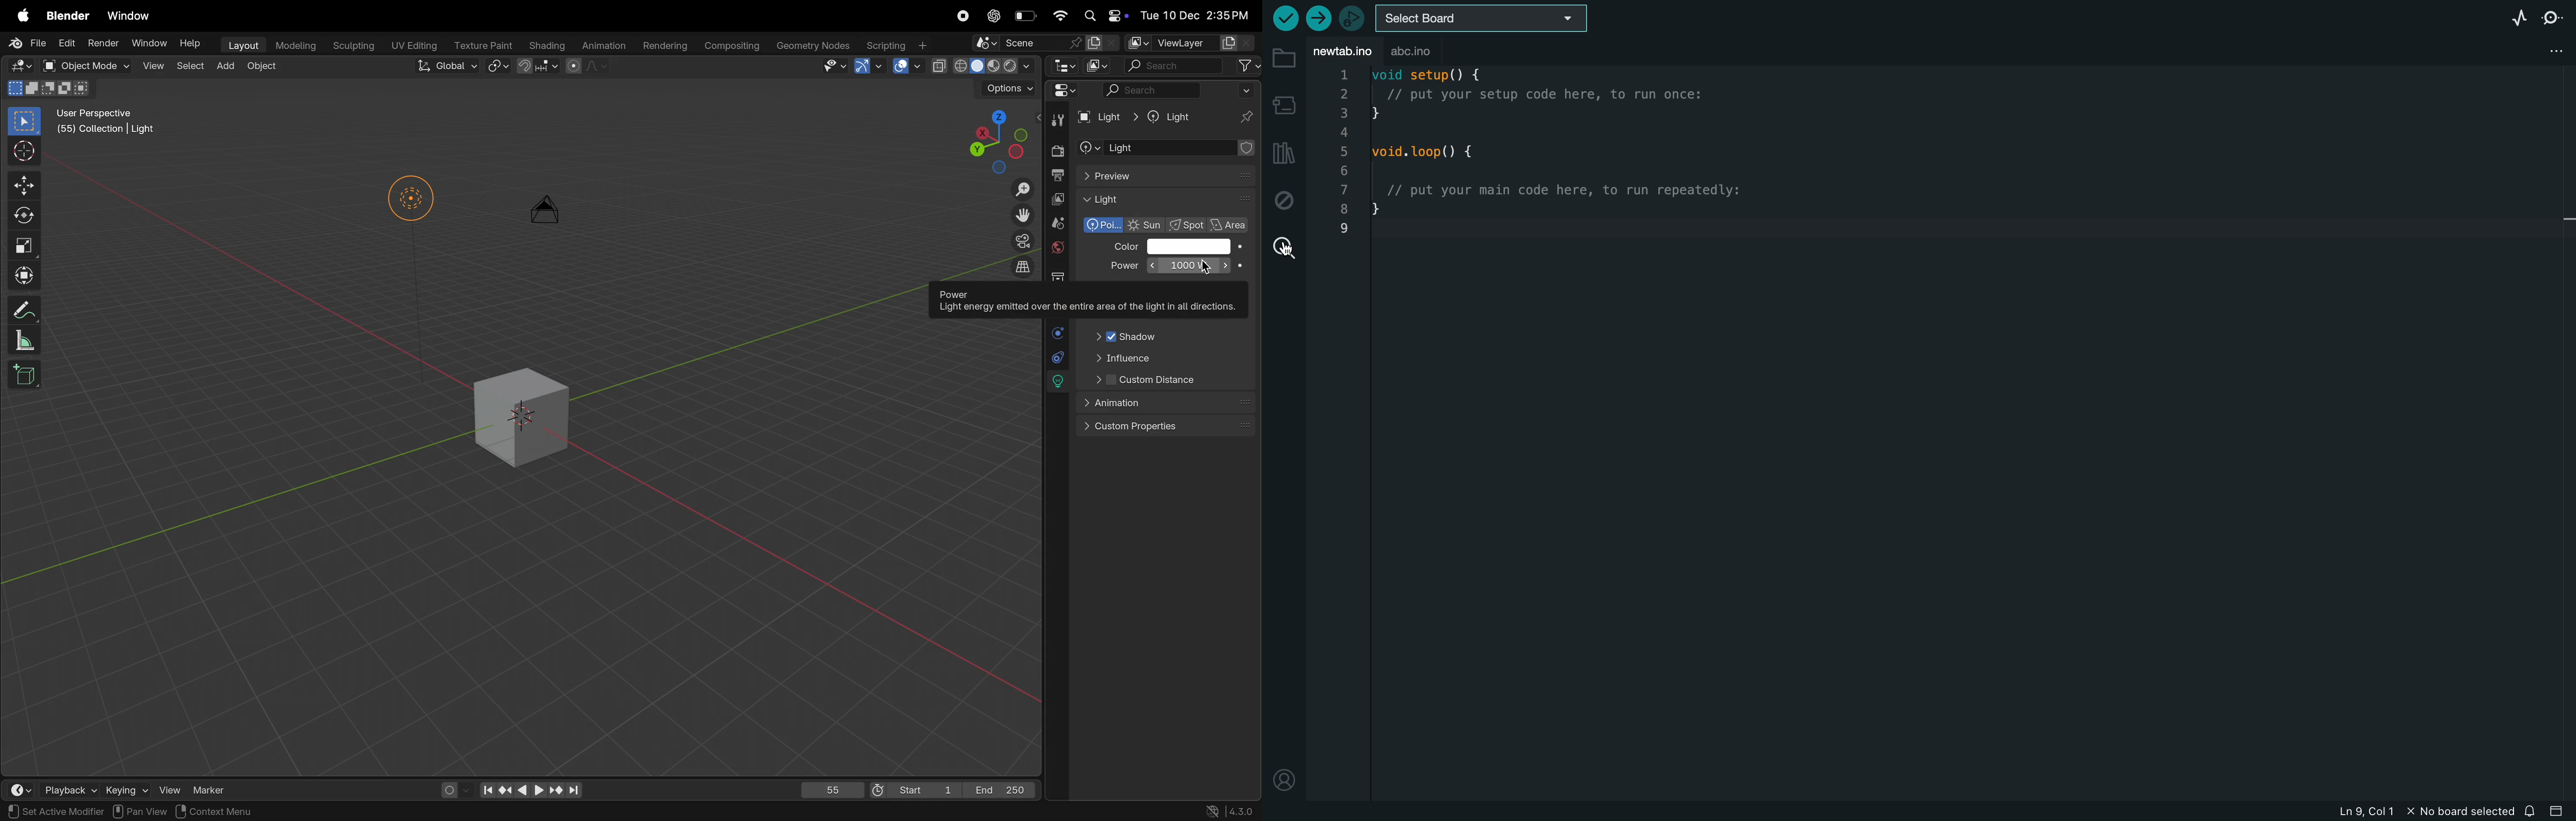 The height and width of the screenshot is (840, 2576). Describe the element at coordinates (1171, 117) in the screenshot. I see `Light` at that location.